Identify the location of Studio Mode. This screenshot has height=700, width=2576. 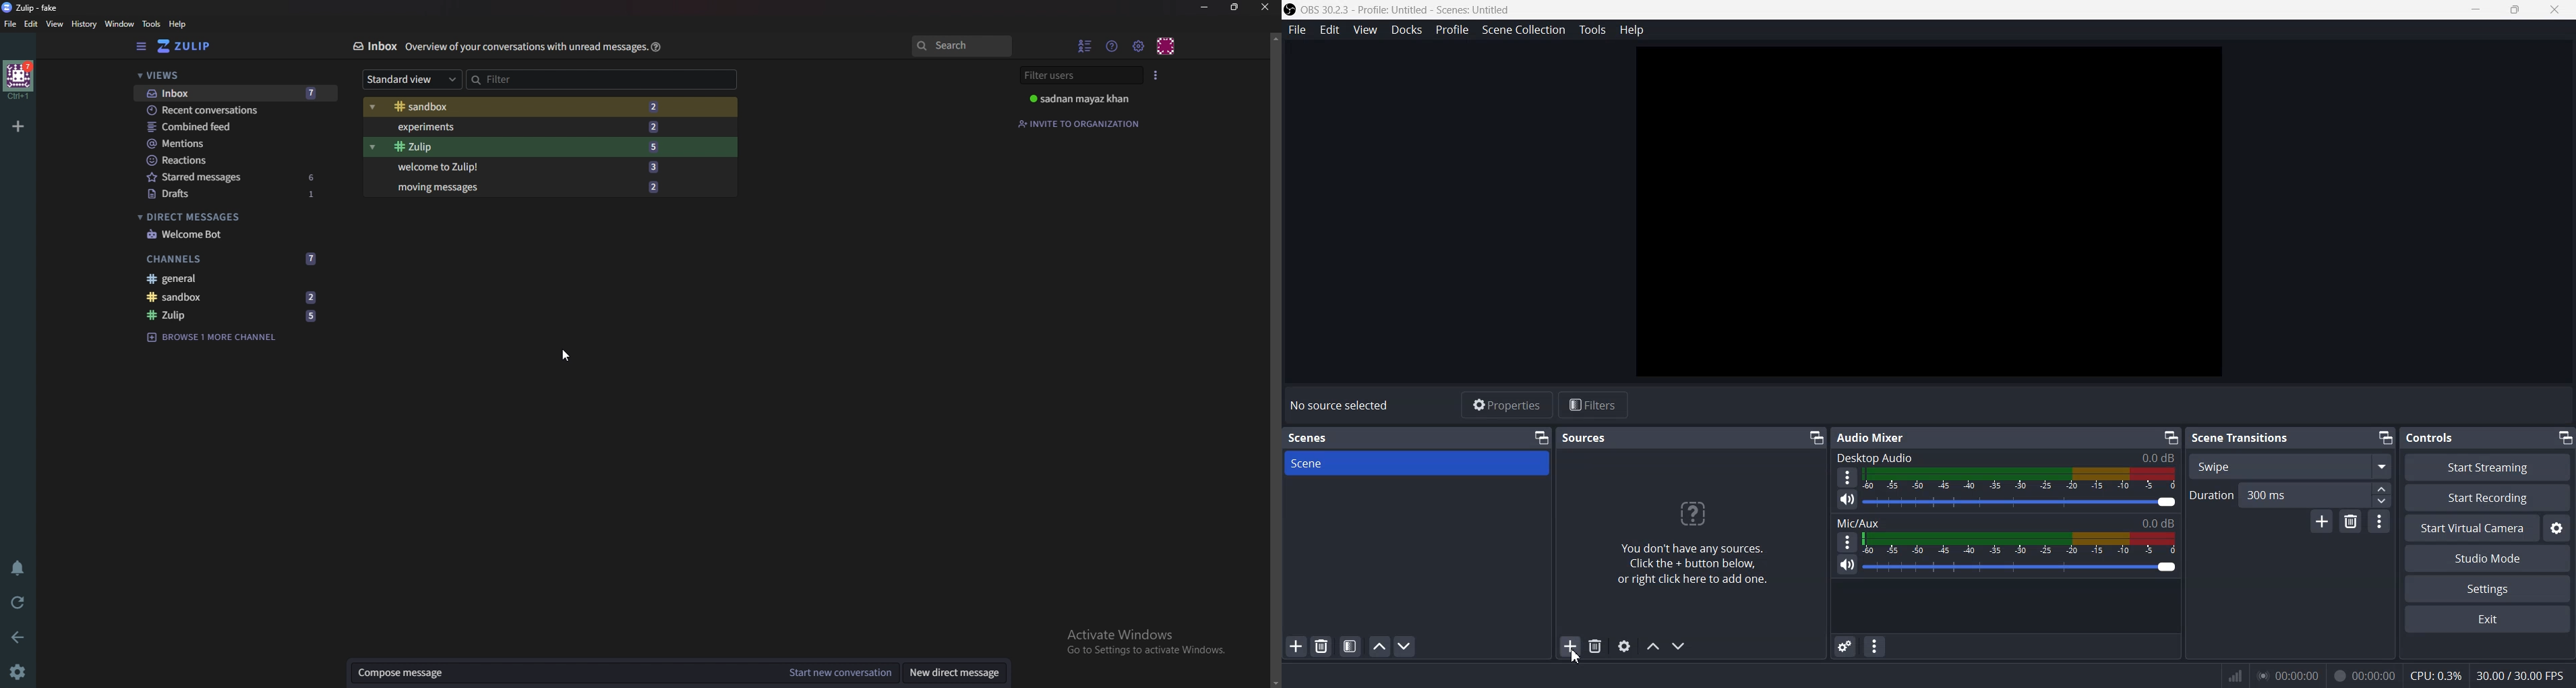
(2486, 560).